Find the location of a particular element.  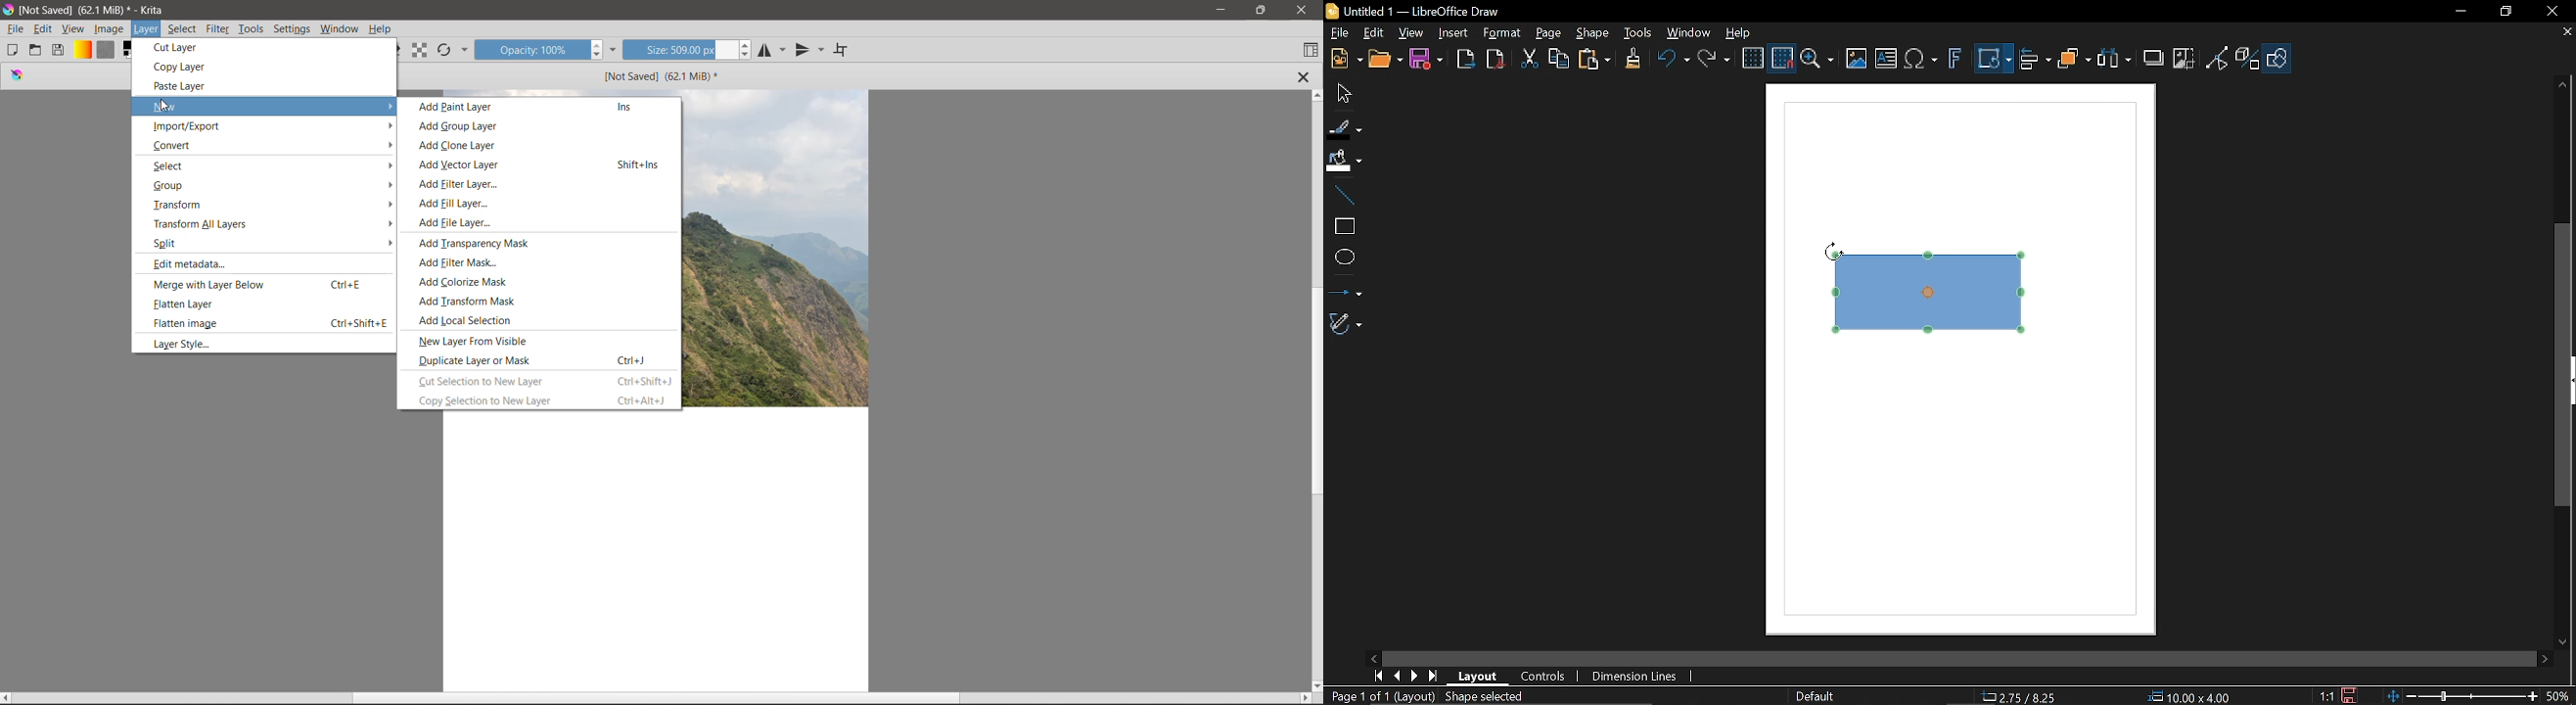

Group is located at coordinates (272, 186).